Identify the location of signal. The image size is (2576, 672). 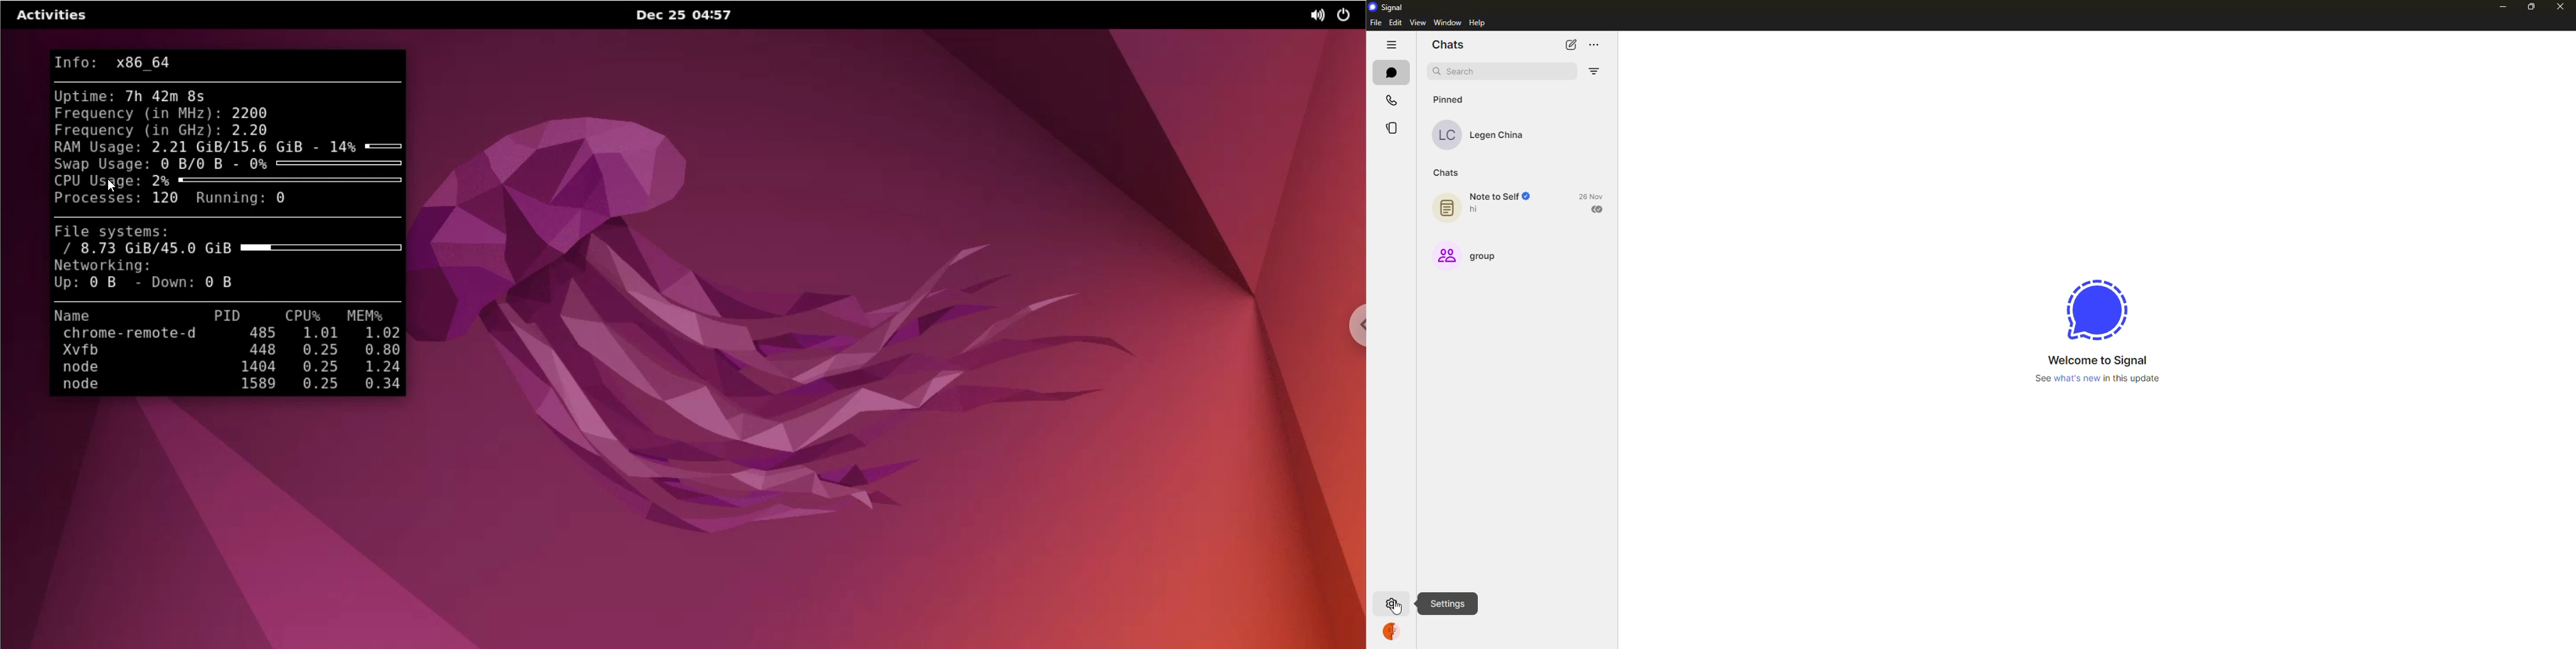
(1386, 6).